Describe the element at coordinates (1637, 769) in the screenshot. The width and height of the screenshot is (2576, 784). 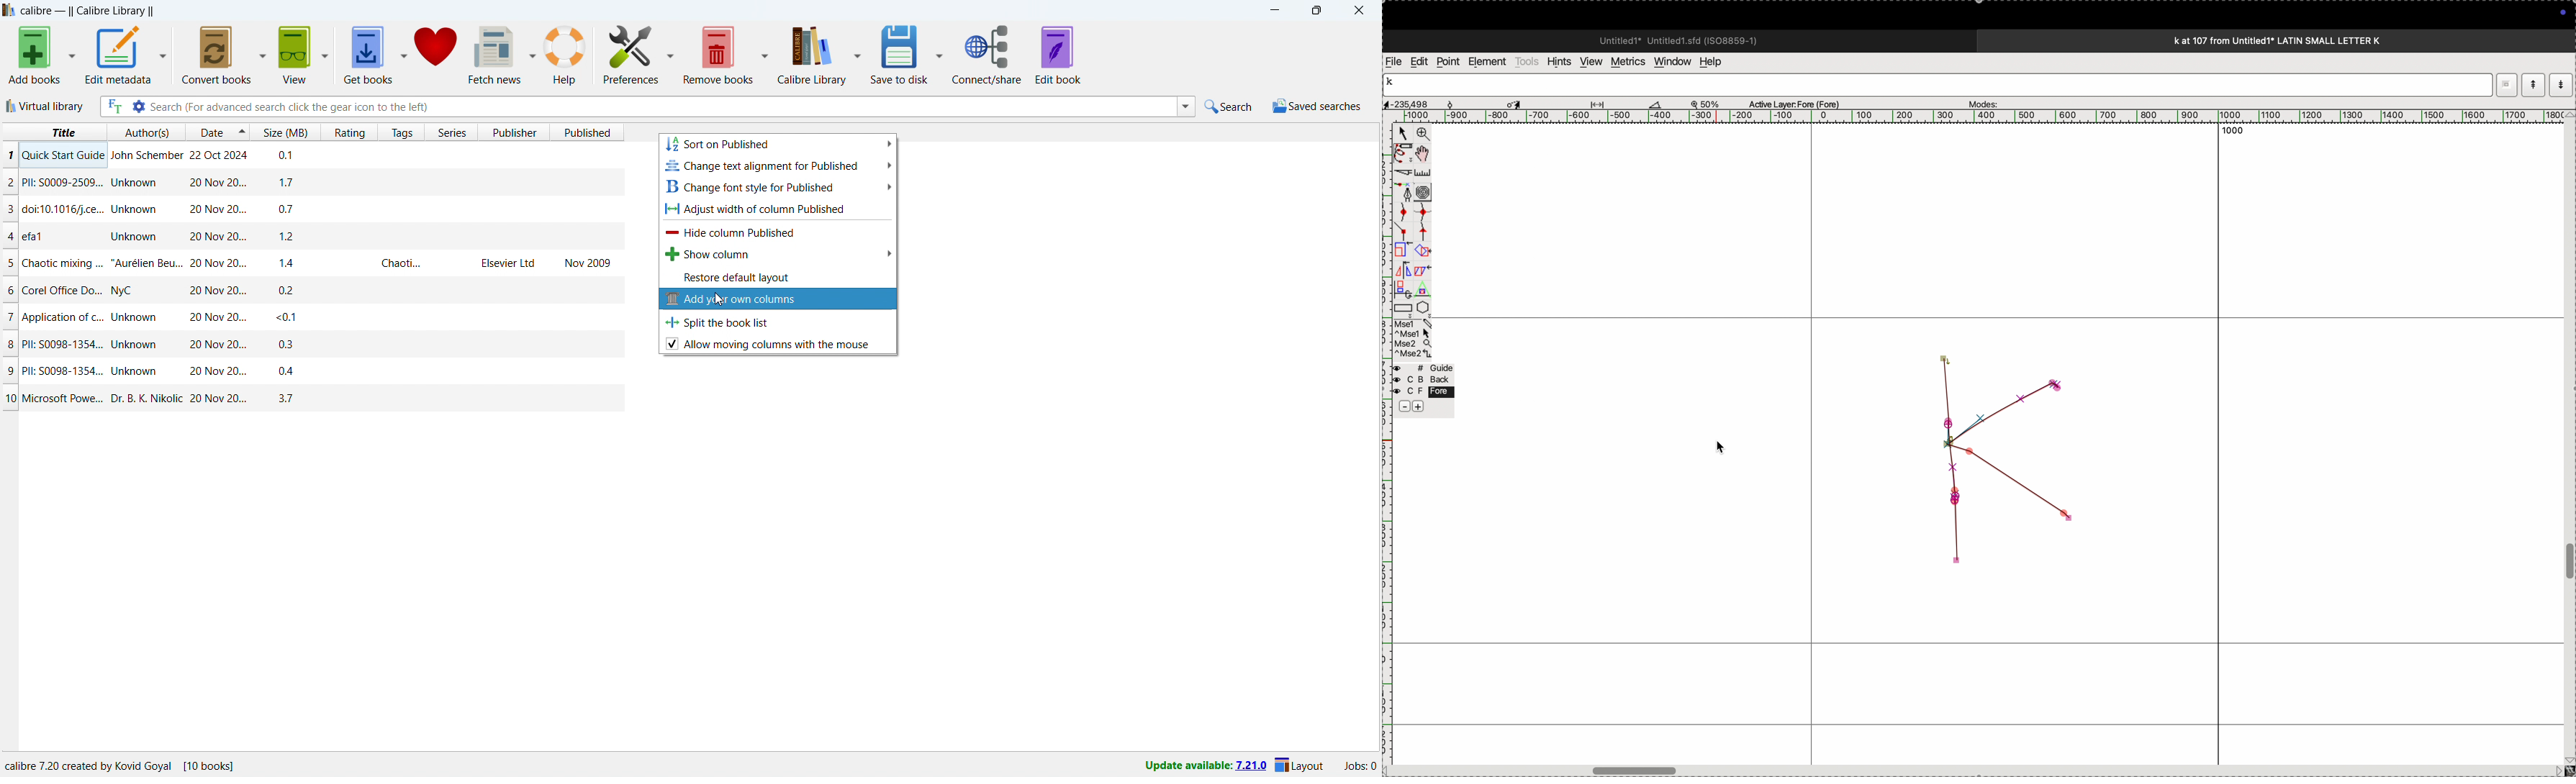
I see `toggle screen` at that location.